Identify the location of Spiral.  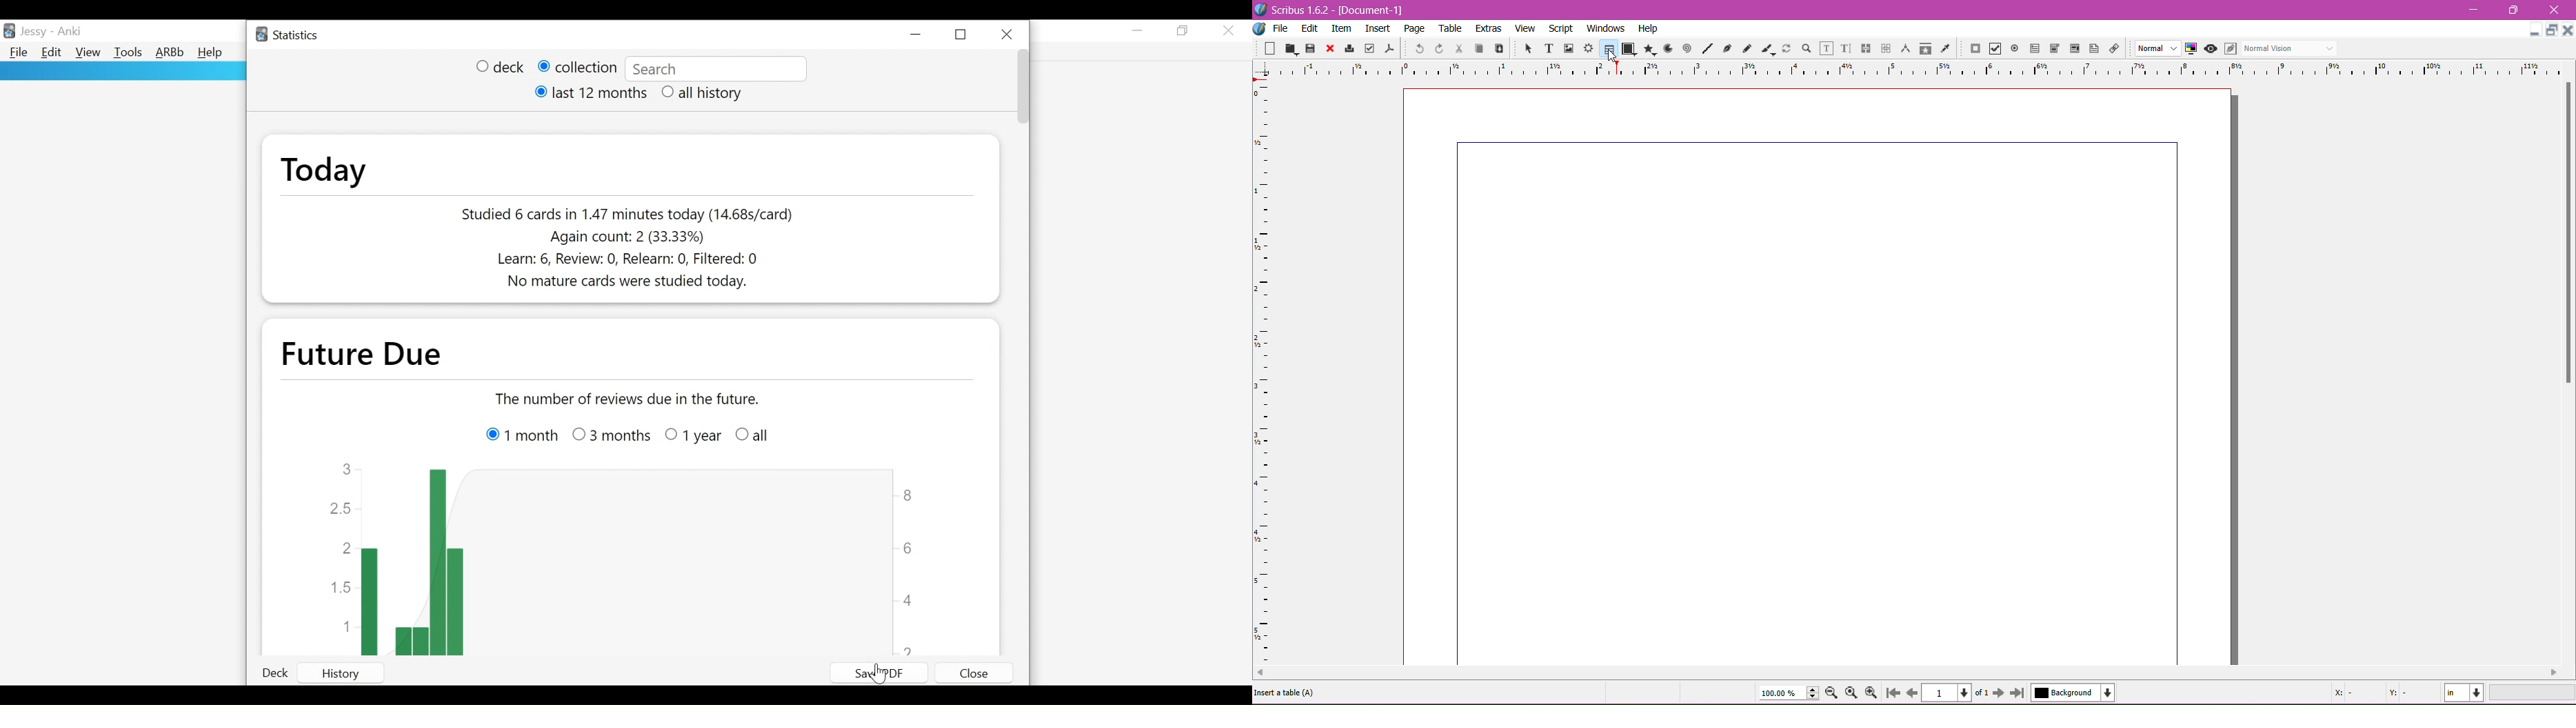
(1686, 48).